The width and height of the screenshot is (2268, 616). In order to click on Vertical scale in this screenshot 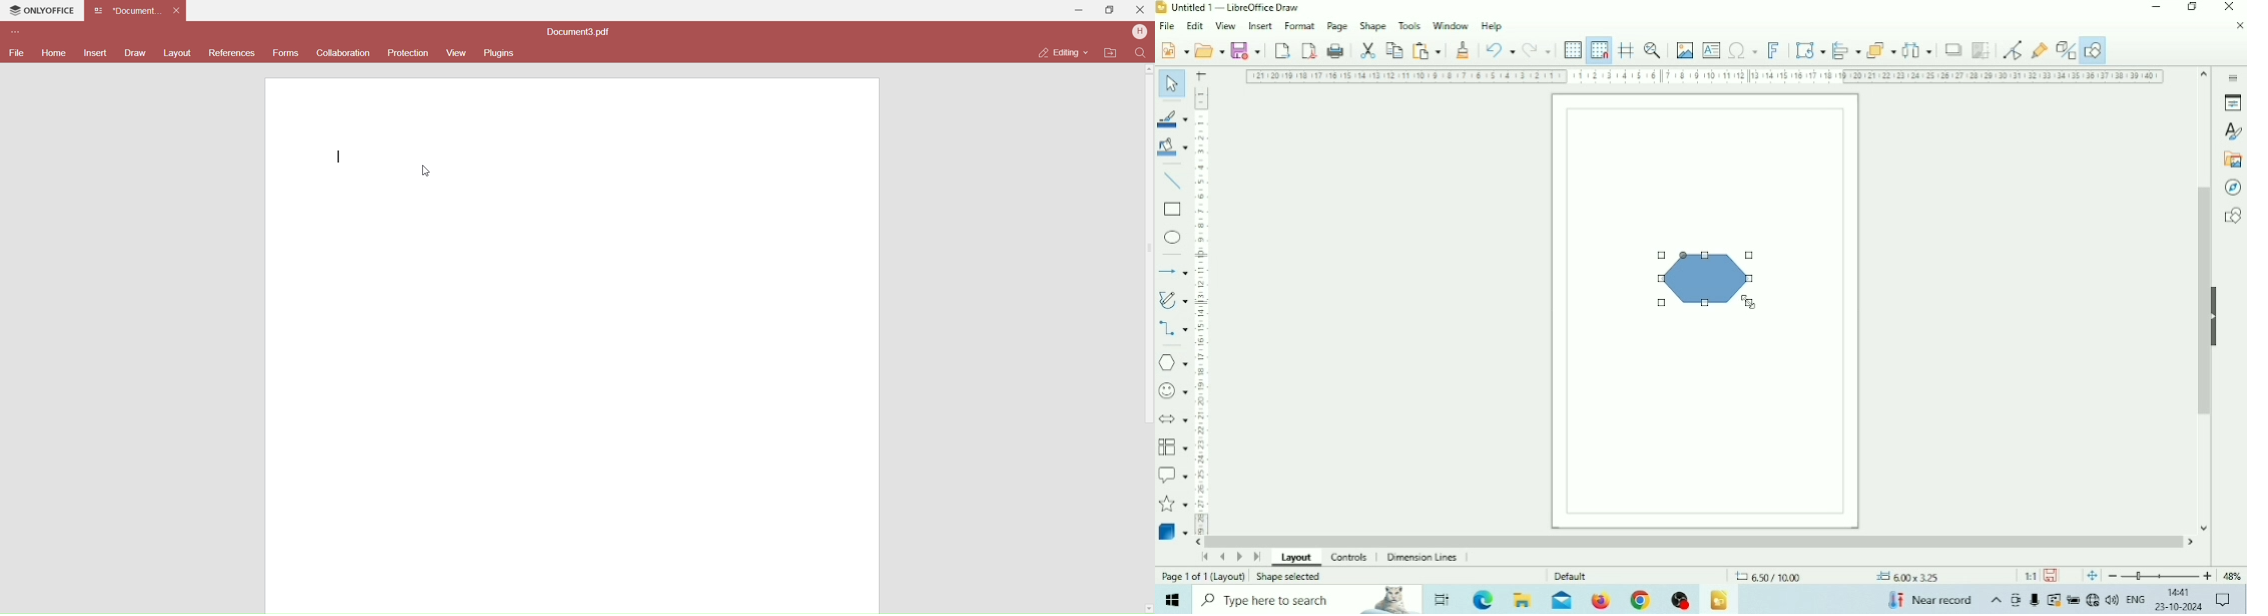, I will do `click(1201, 310)`.